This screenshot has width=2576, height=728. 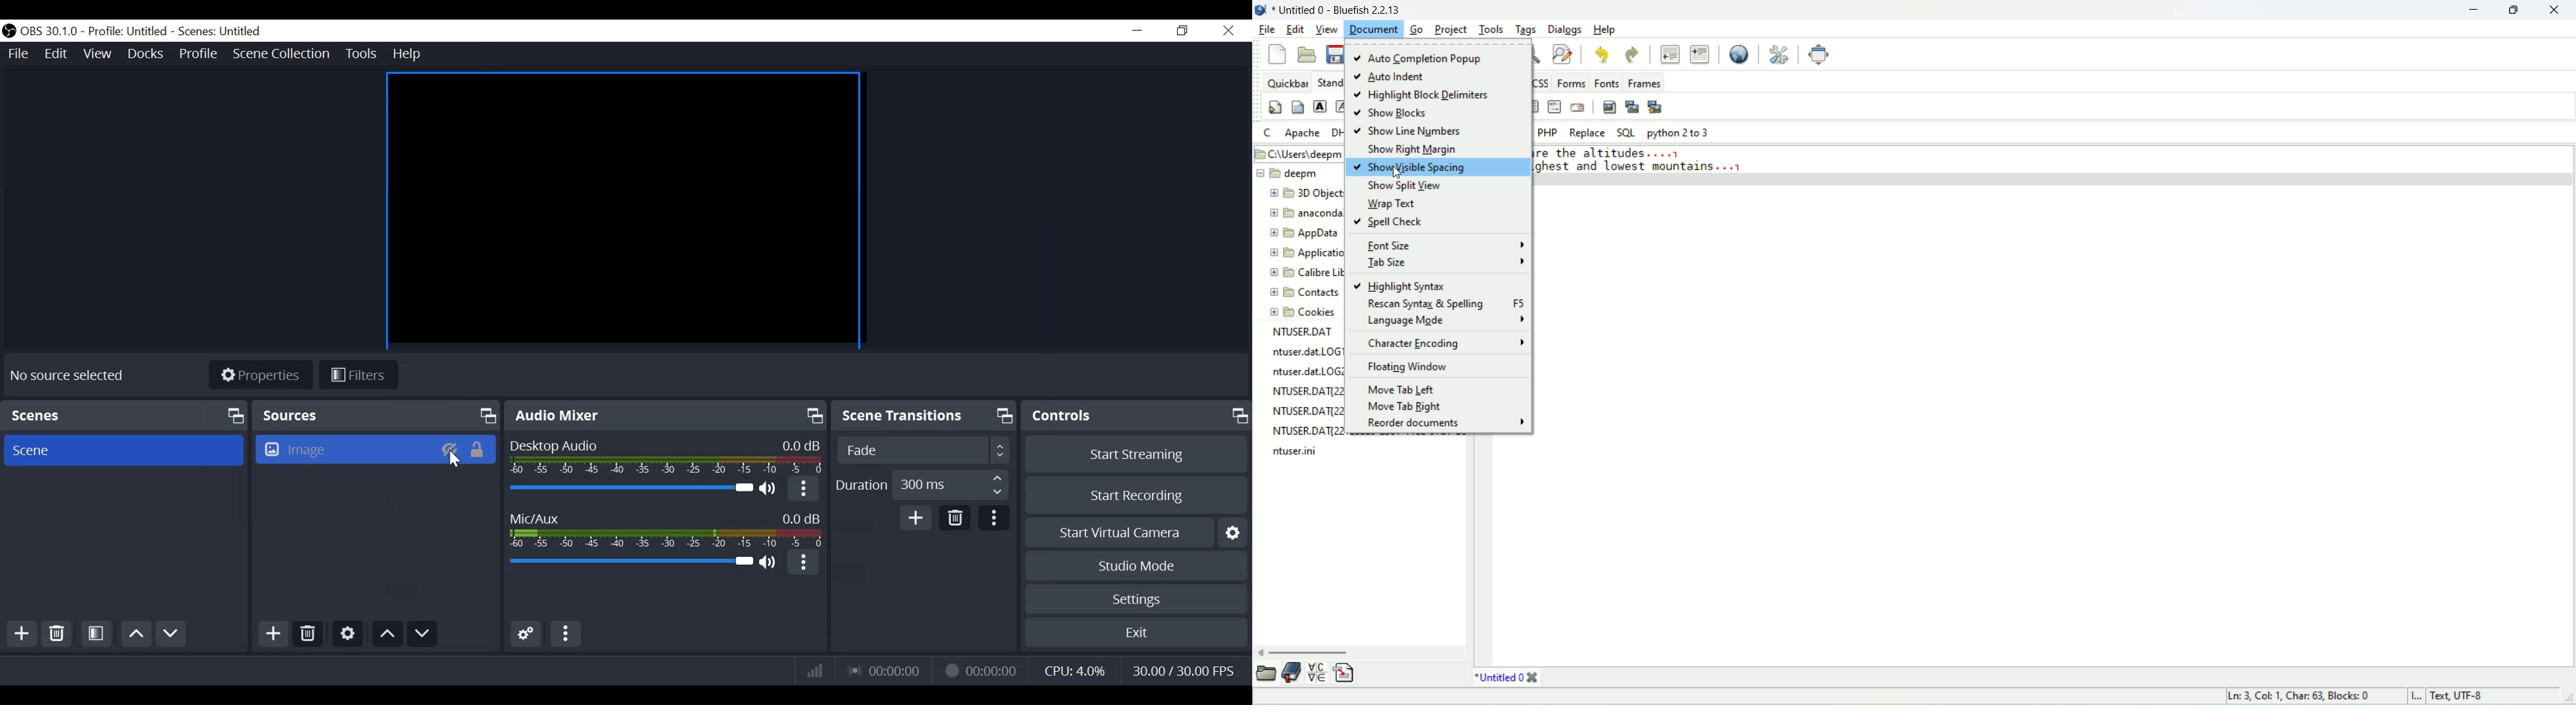 I want to click on Settings, so click(x=348, y=634).